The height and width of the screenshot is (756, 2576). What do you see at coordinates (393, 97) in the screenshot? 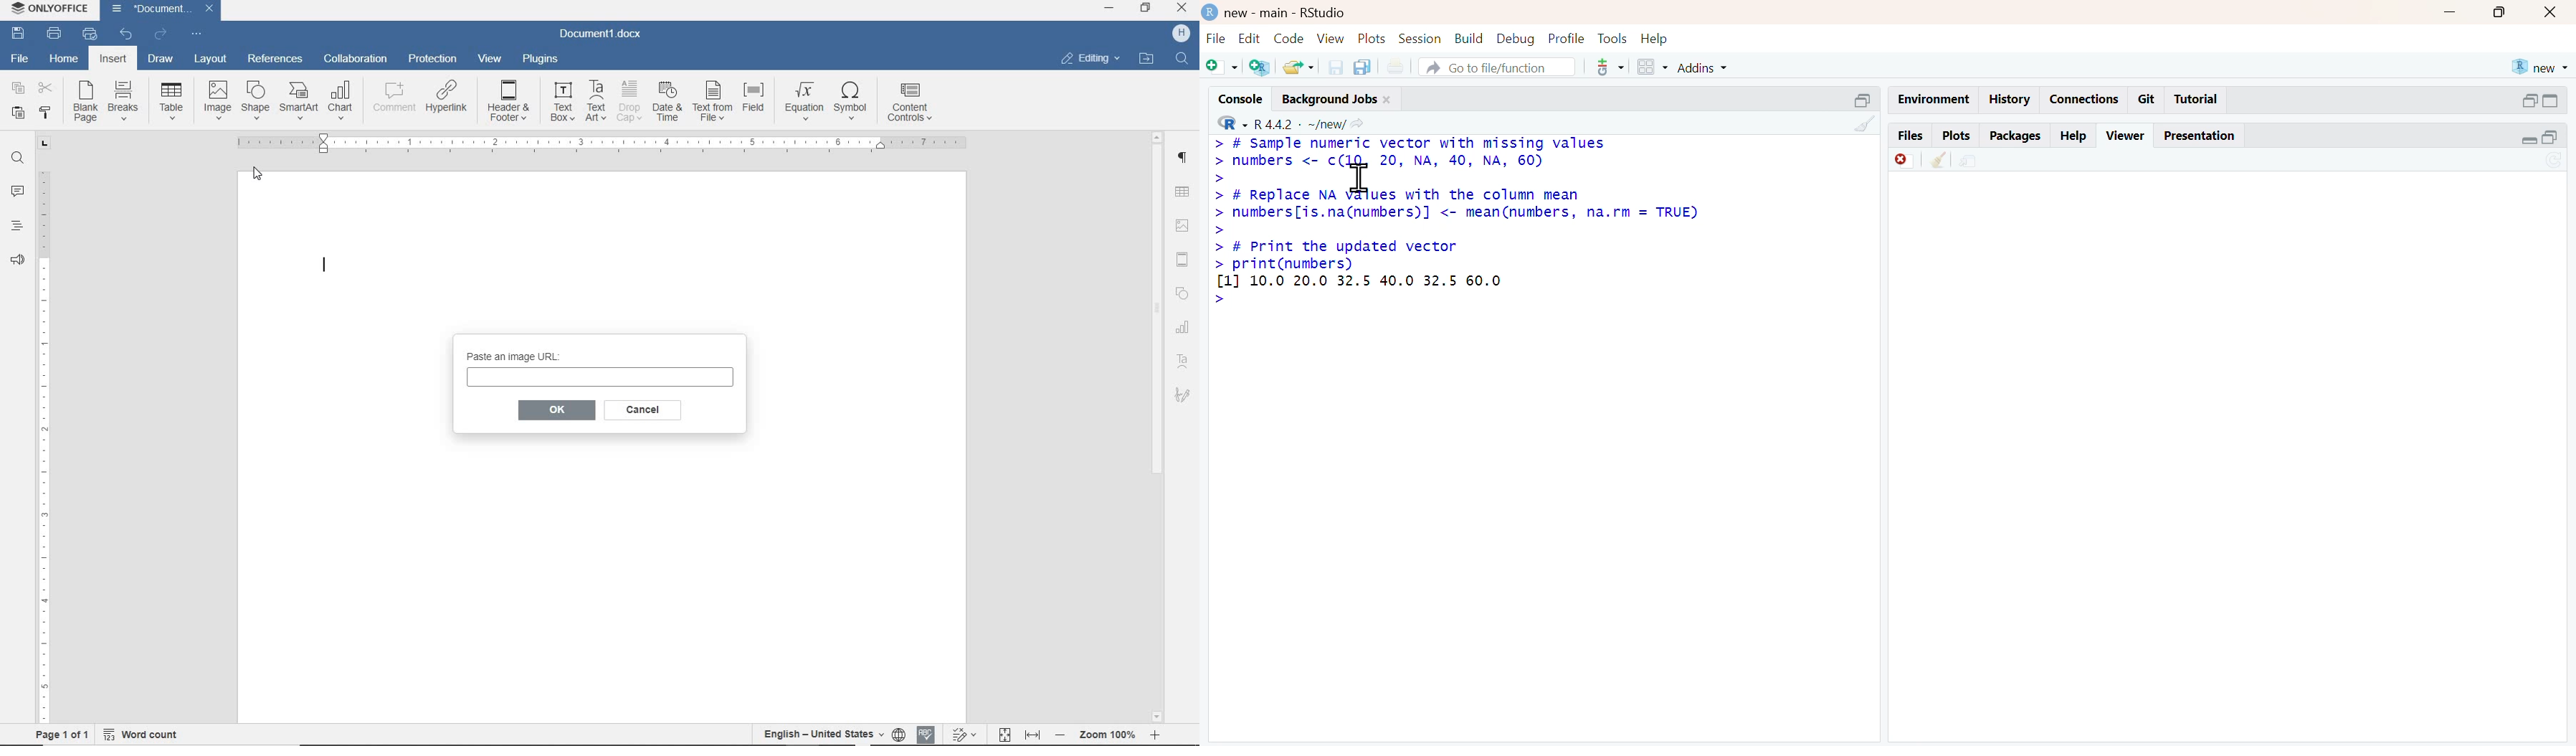
I see `comment` at bounding box center [393, 97].